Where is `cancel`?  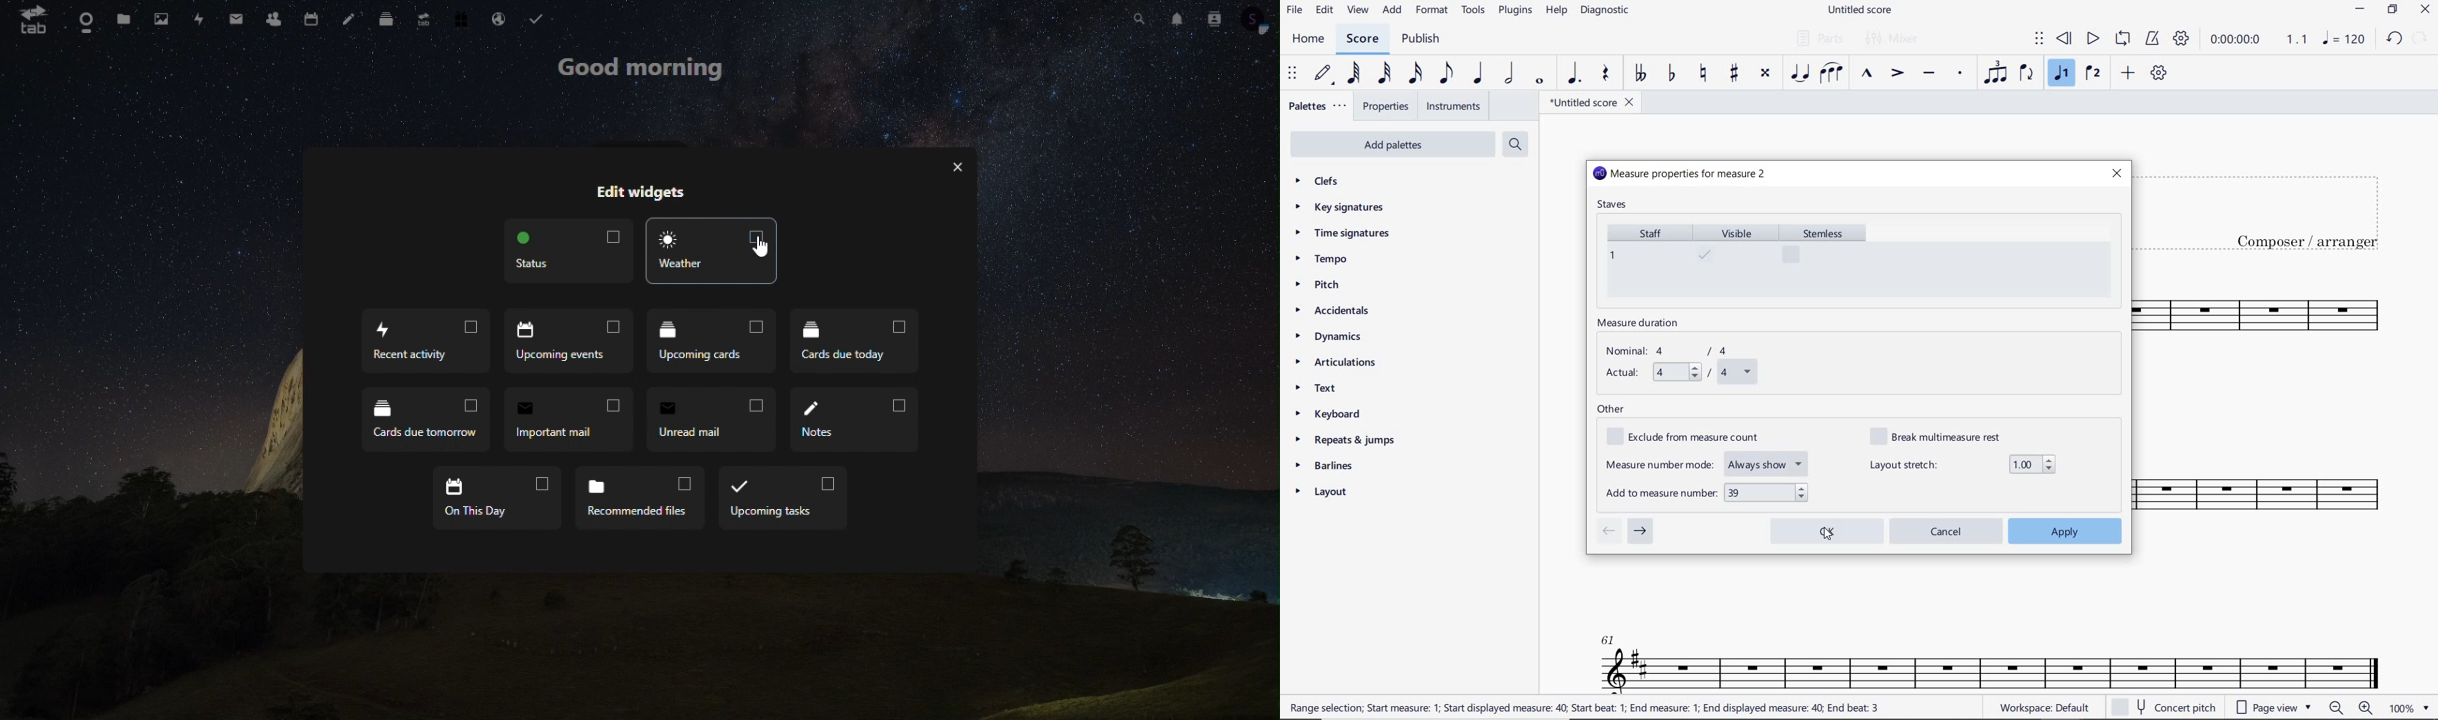 cancel is located at coordinates (1948, 531).